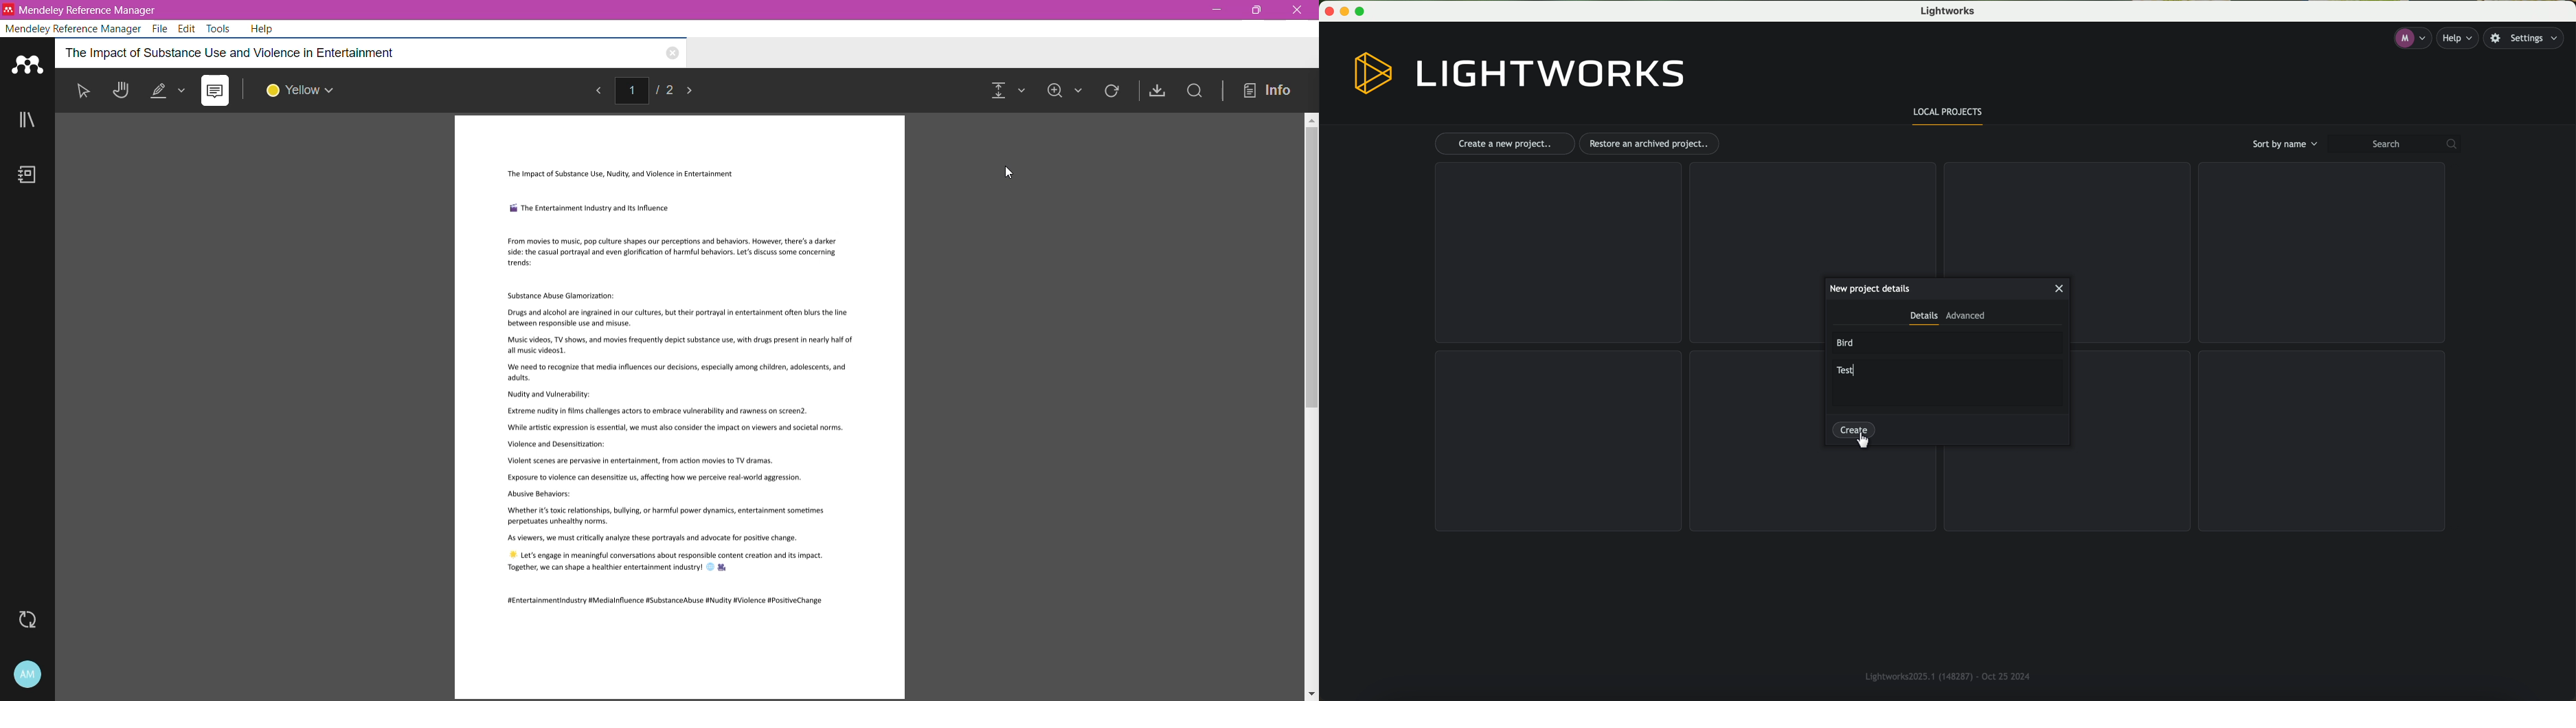  Describe the element at coordinates (681, 407) in the screenshot. I see `Current Page in Default fit to height View` at that location.